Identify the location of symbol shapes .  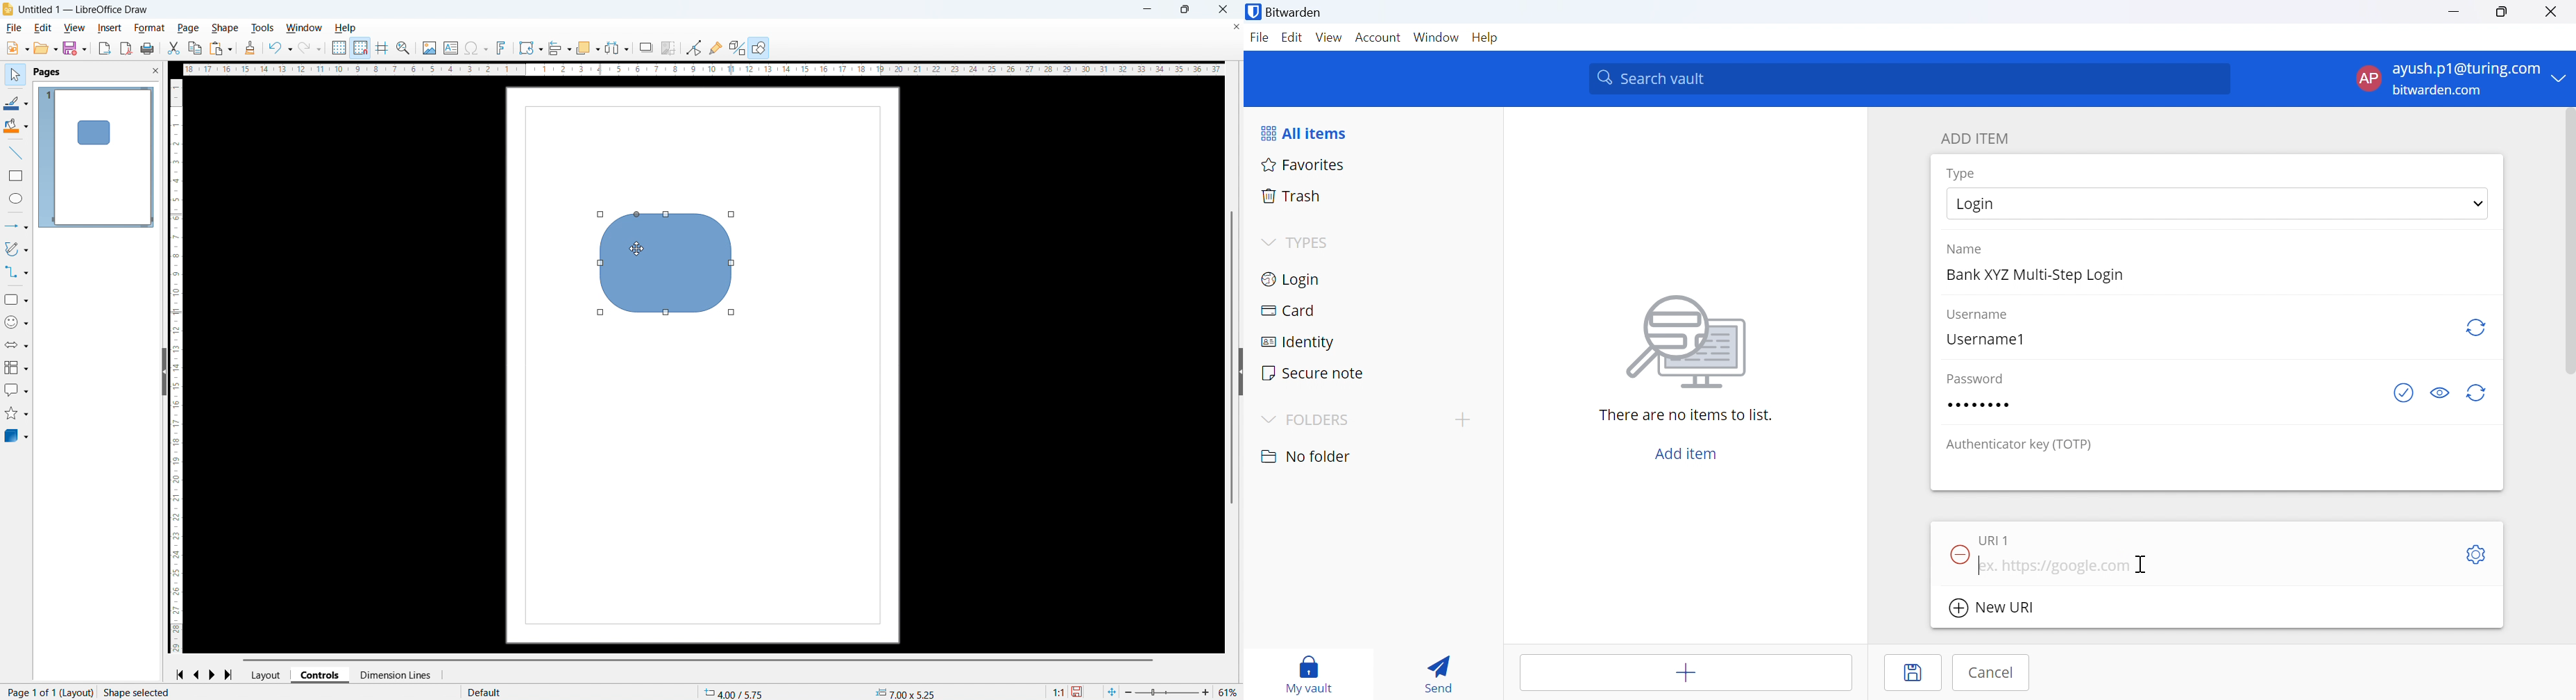
(16, 323).